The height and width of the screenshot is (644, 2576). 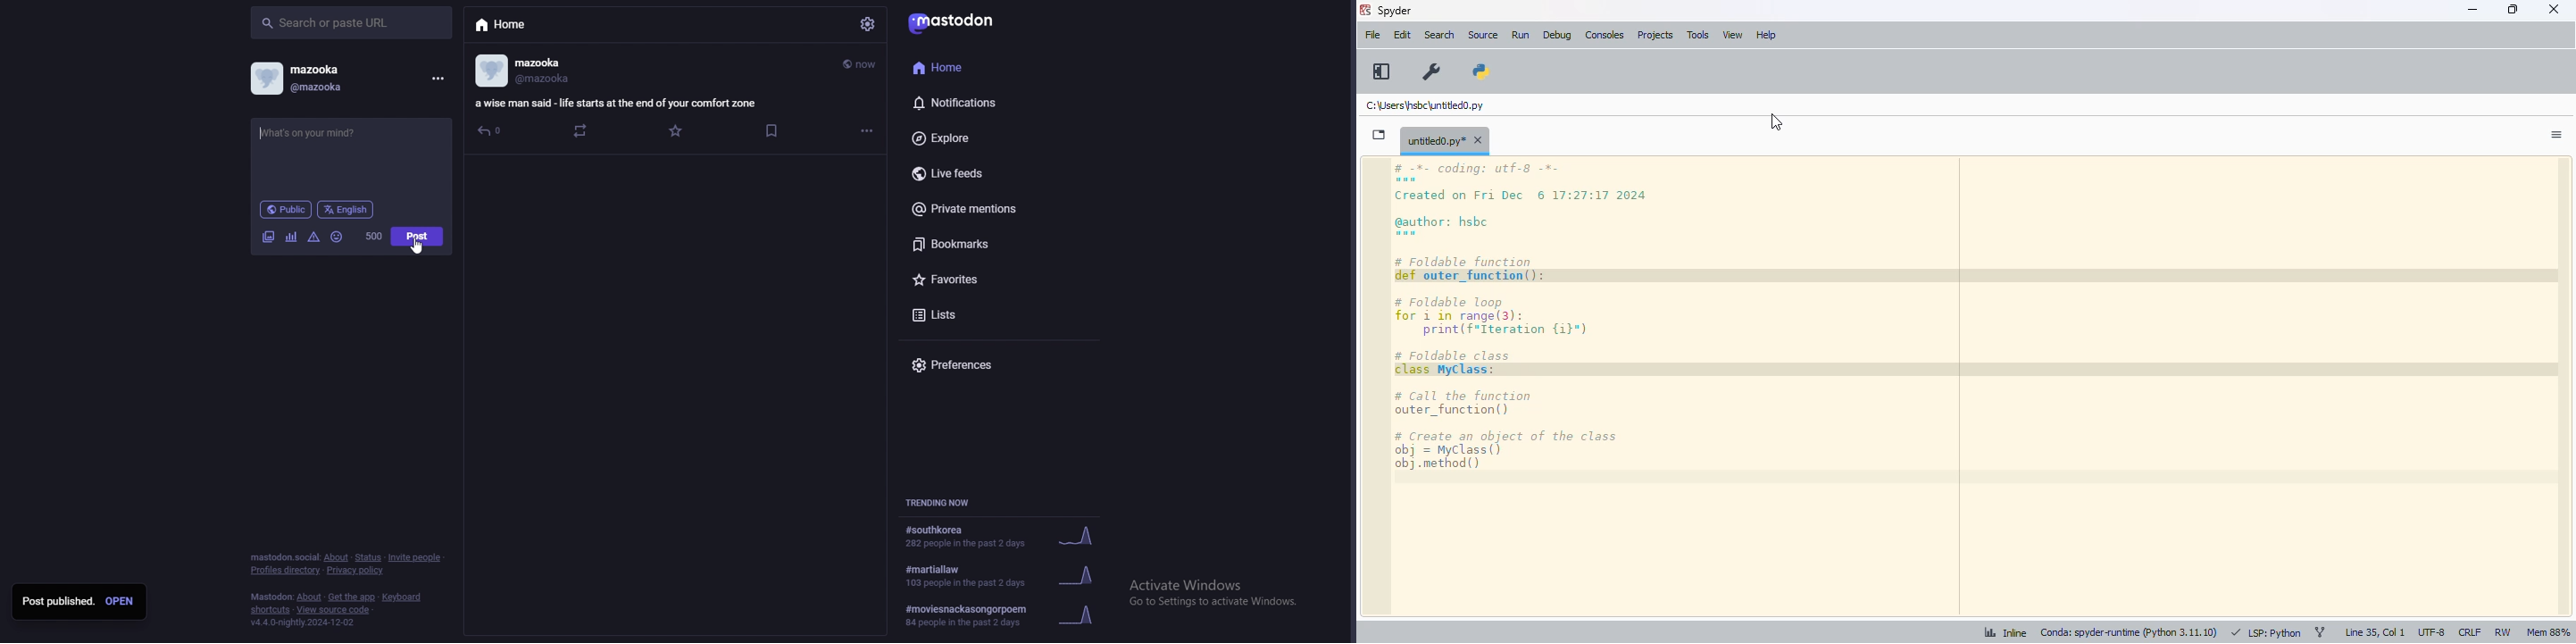 I want to click on source, so click(x=1483, y=36).